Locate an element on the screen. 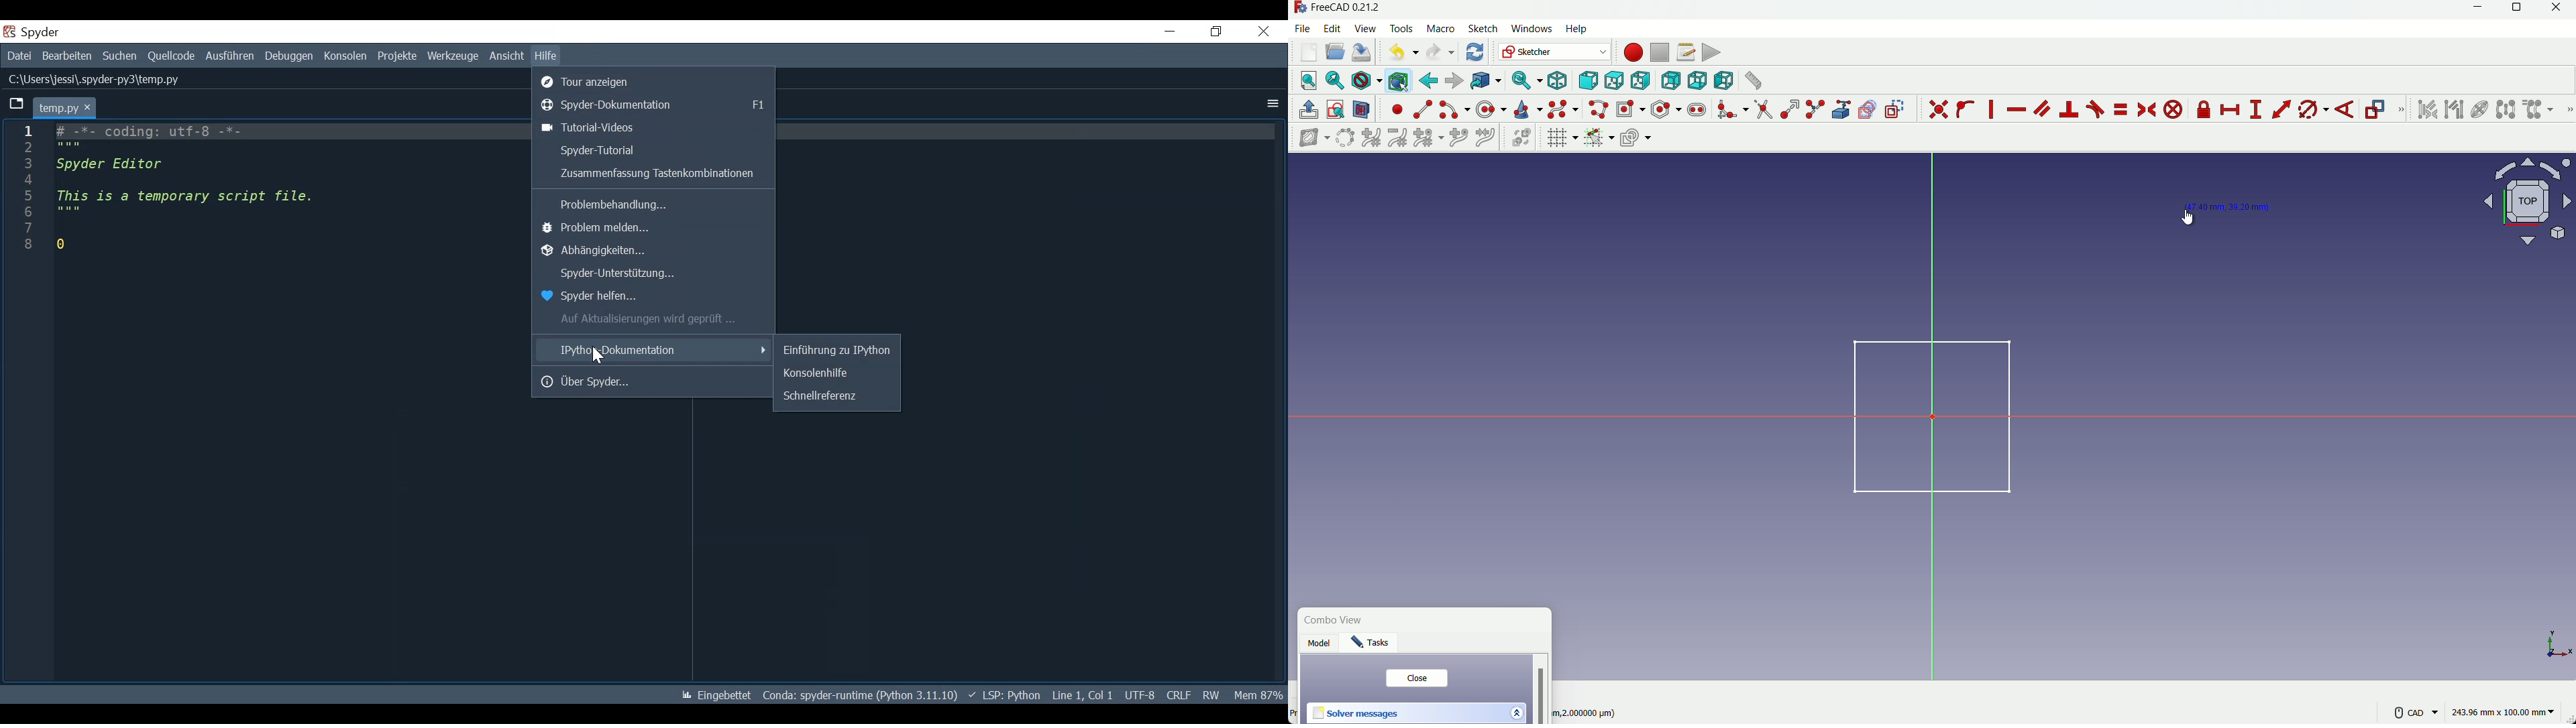 The height and width of the screenshot is (728, 2576). Restore is located at coordinates (1218, 32).